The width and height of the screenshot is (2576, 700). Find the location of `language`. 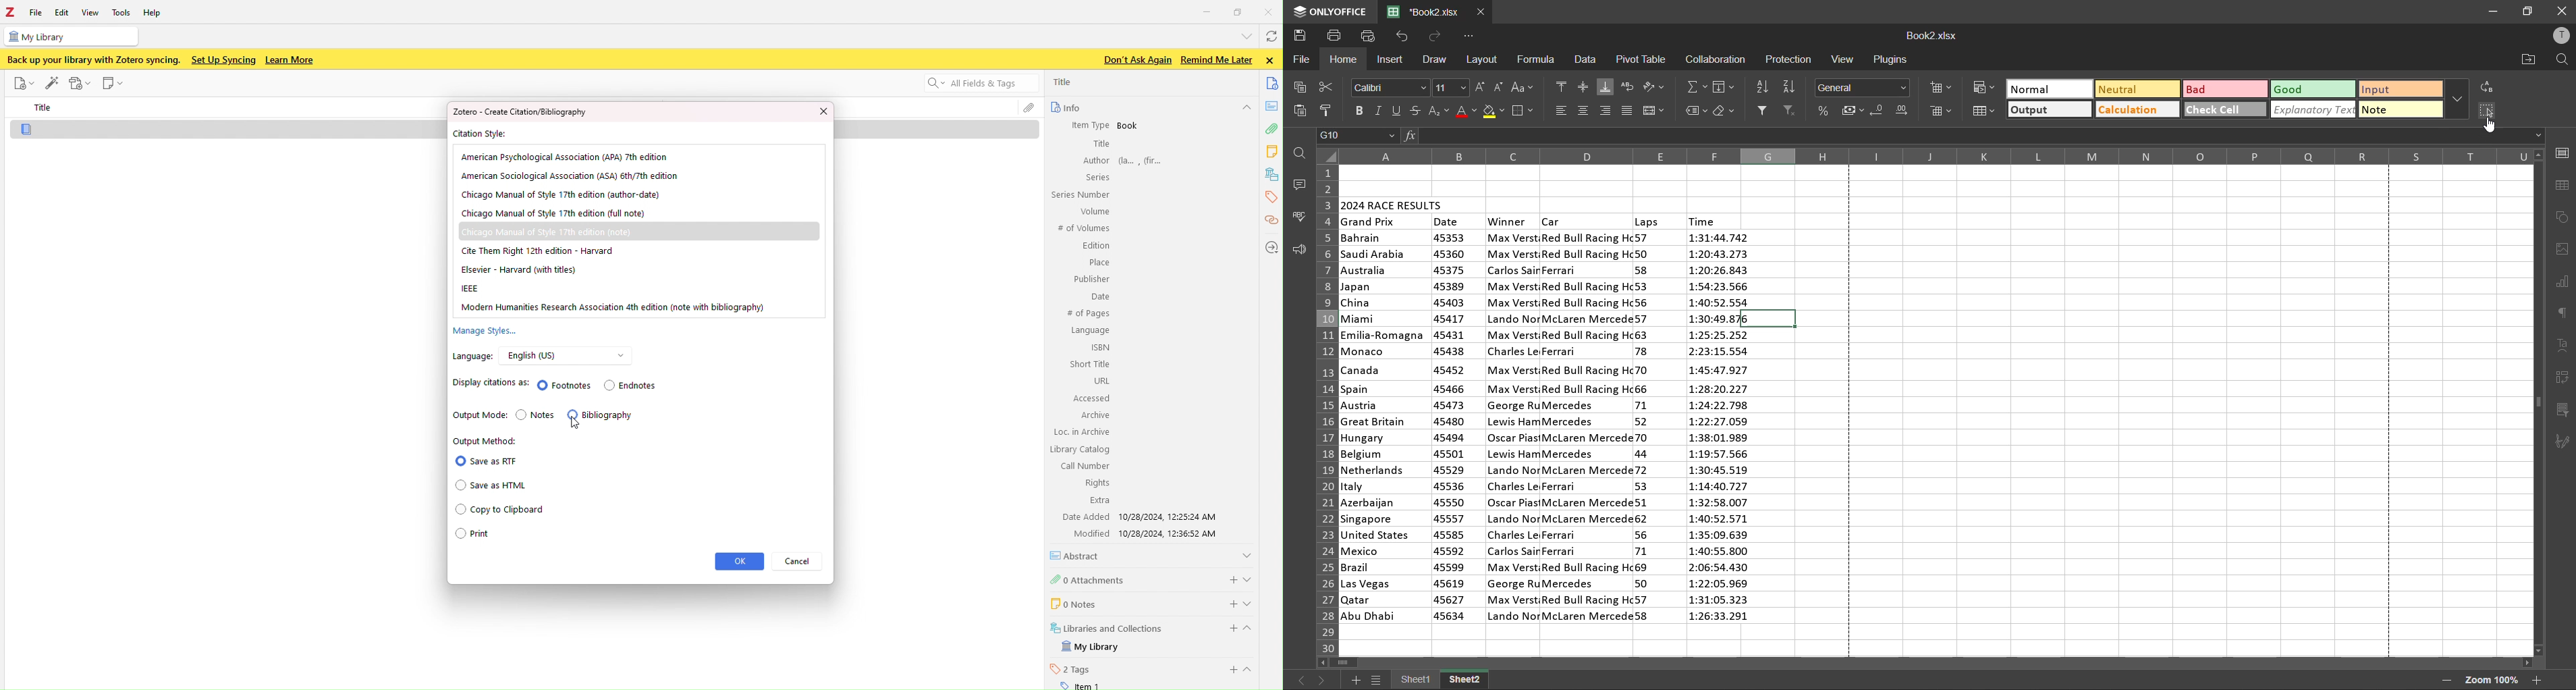

language is located at coordinates (475, 356).